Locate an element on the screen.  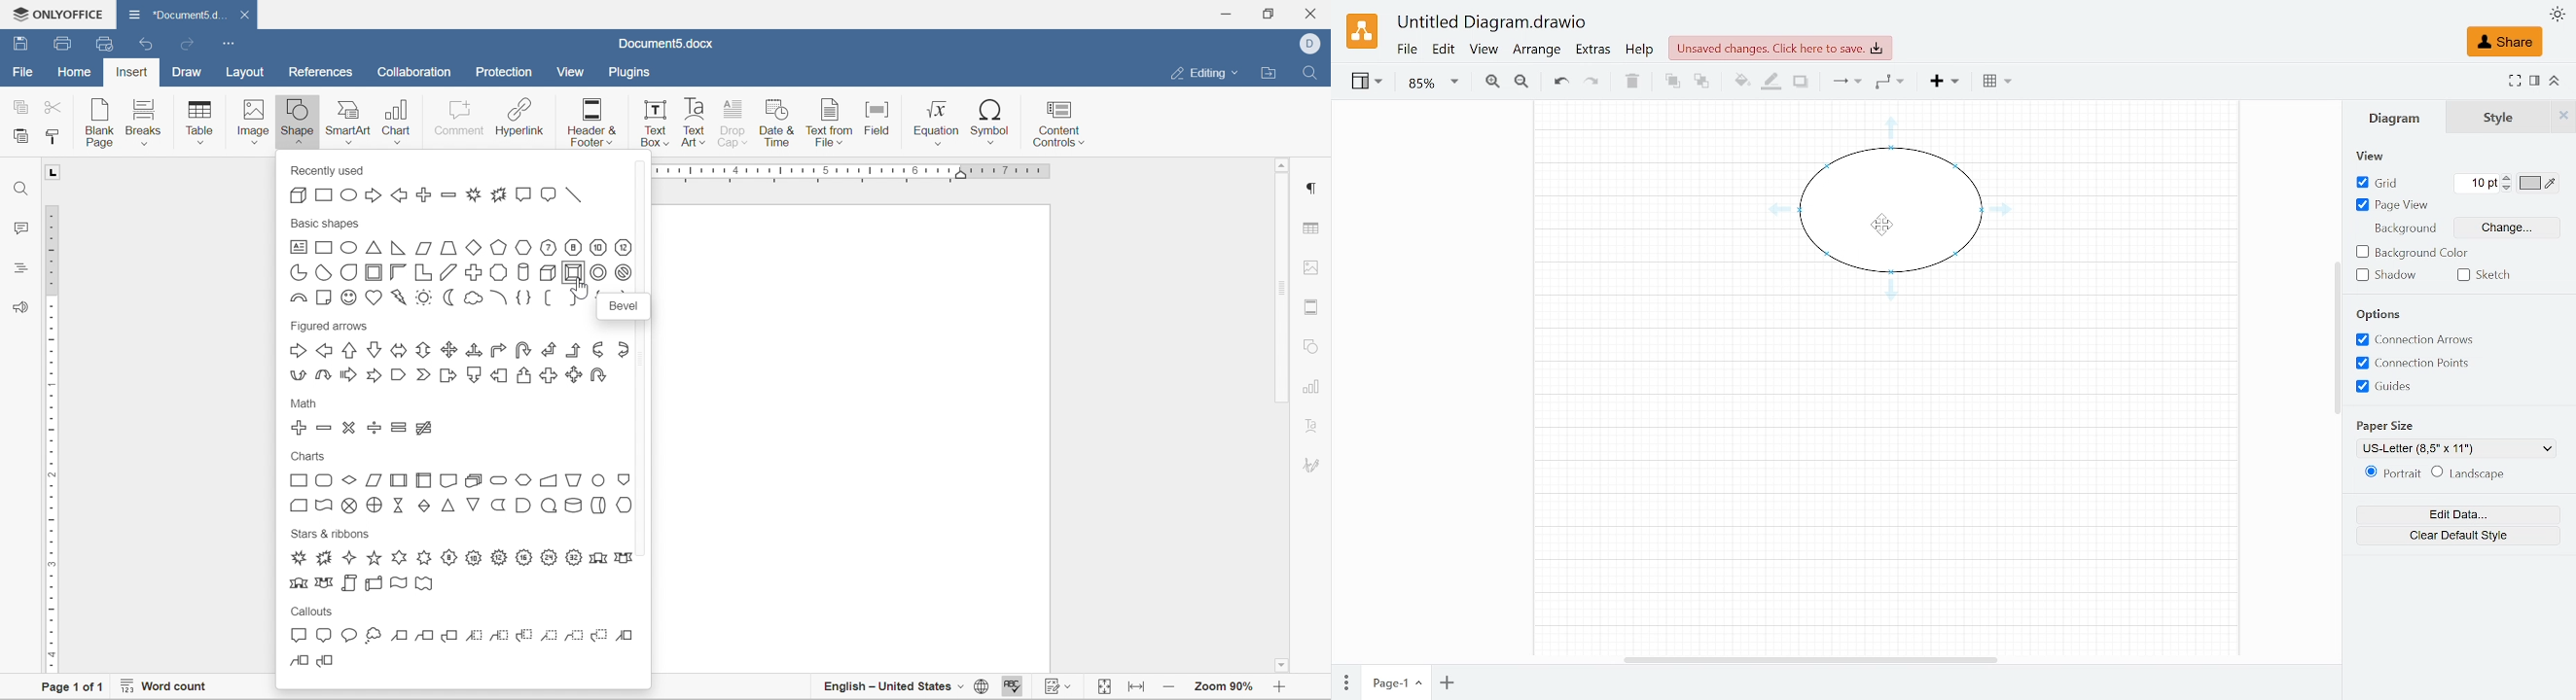
Page view is located at coordinates (2391, 206).